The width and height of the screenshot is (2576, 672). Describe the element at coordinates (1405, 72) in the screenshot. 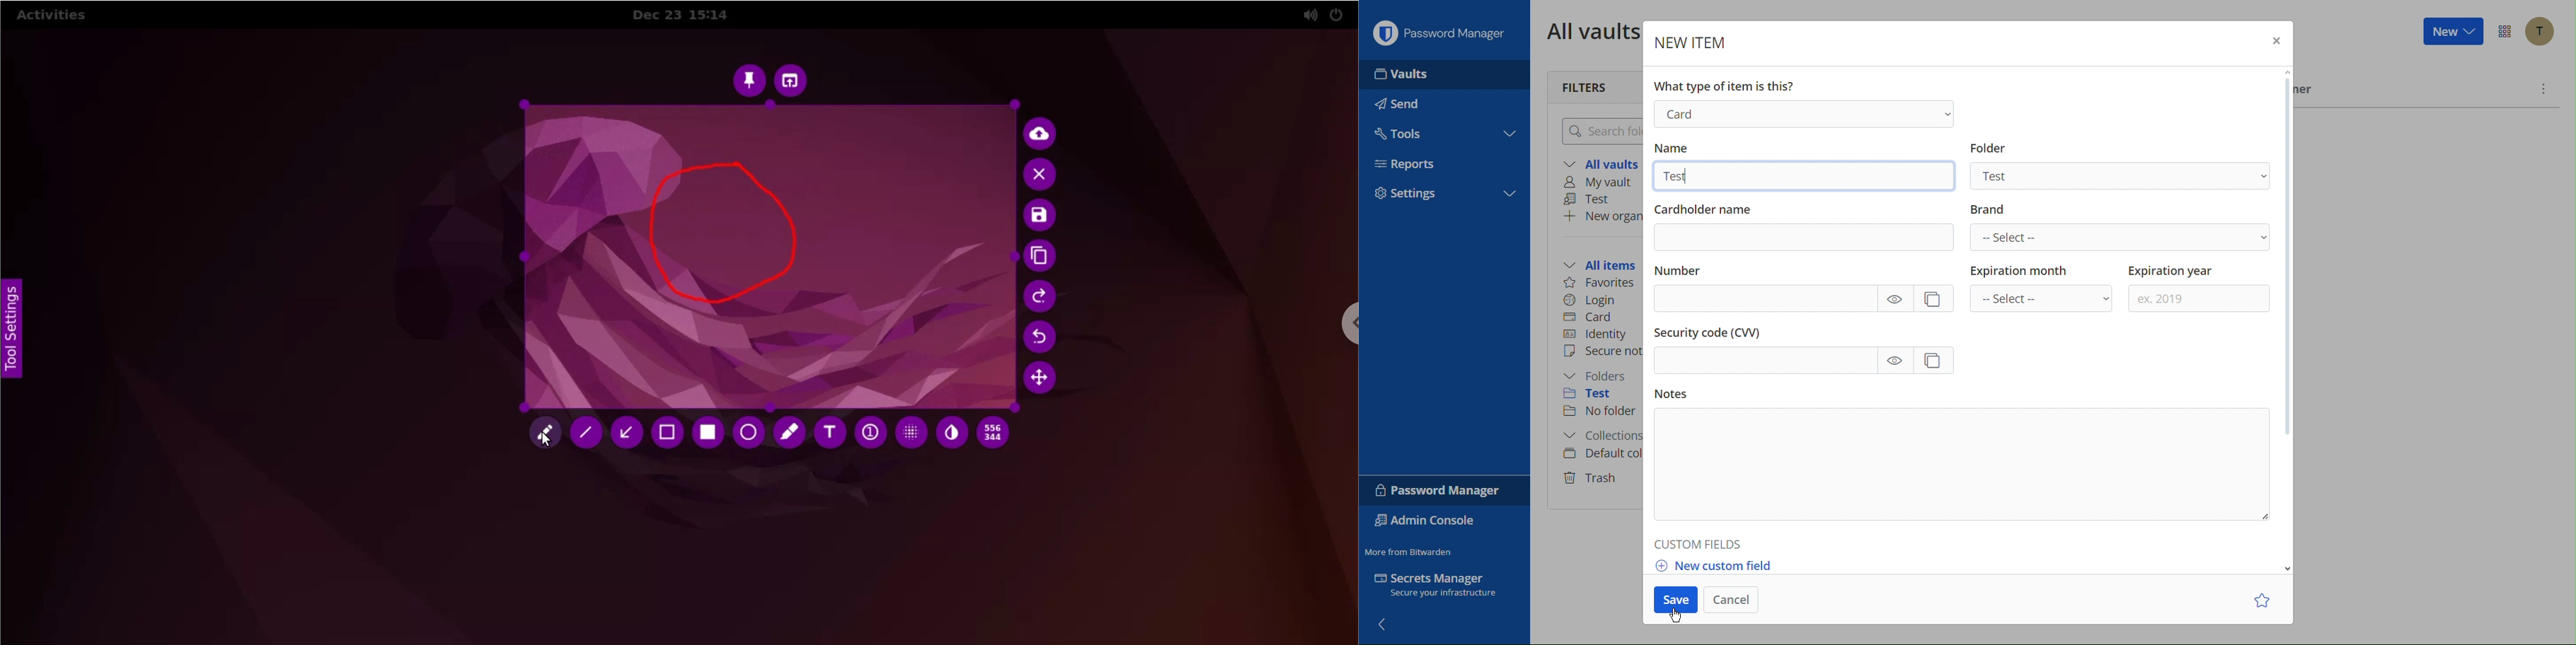

I see `Vaults` at that location.